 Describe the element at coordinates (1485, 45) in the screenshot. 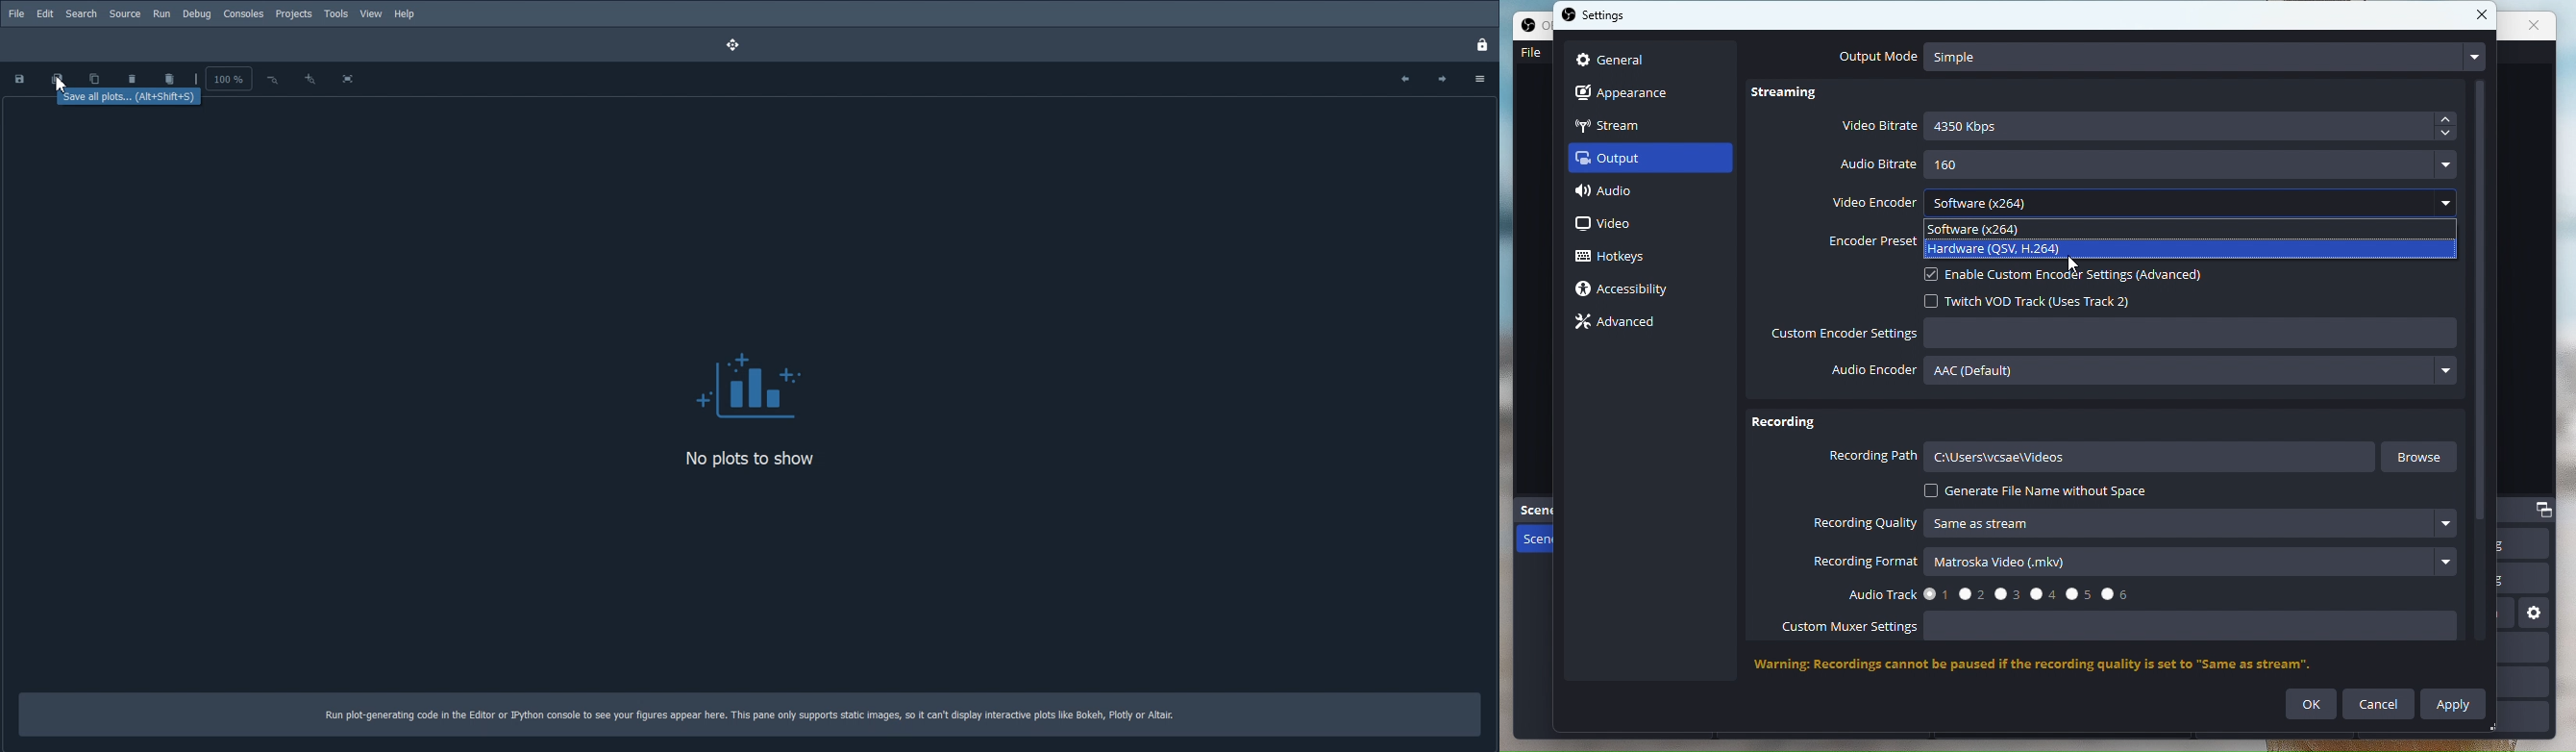

I see `Lock Pane` at that location.